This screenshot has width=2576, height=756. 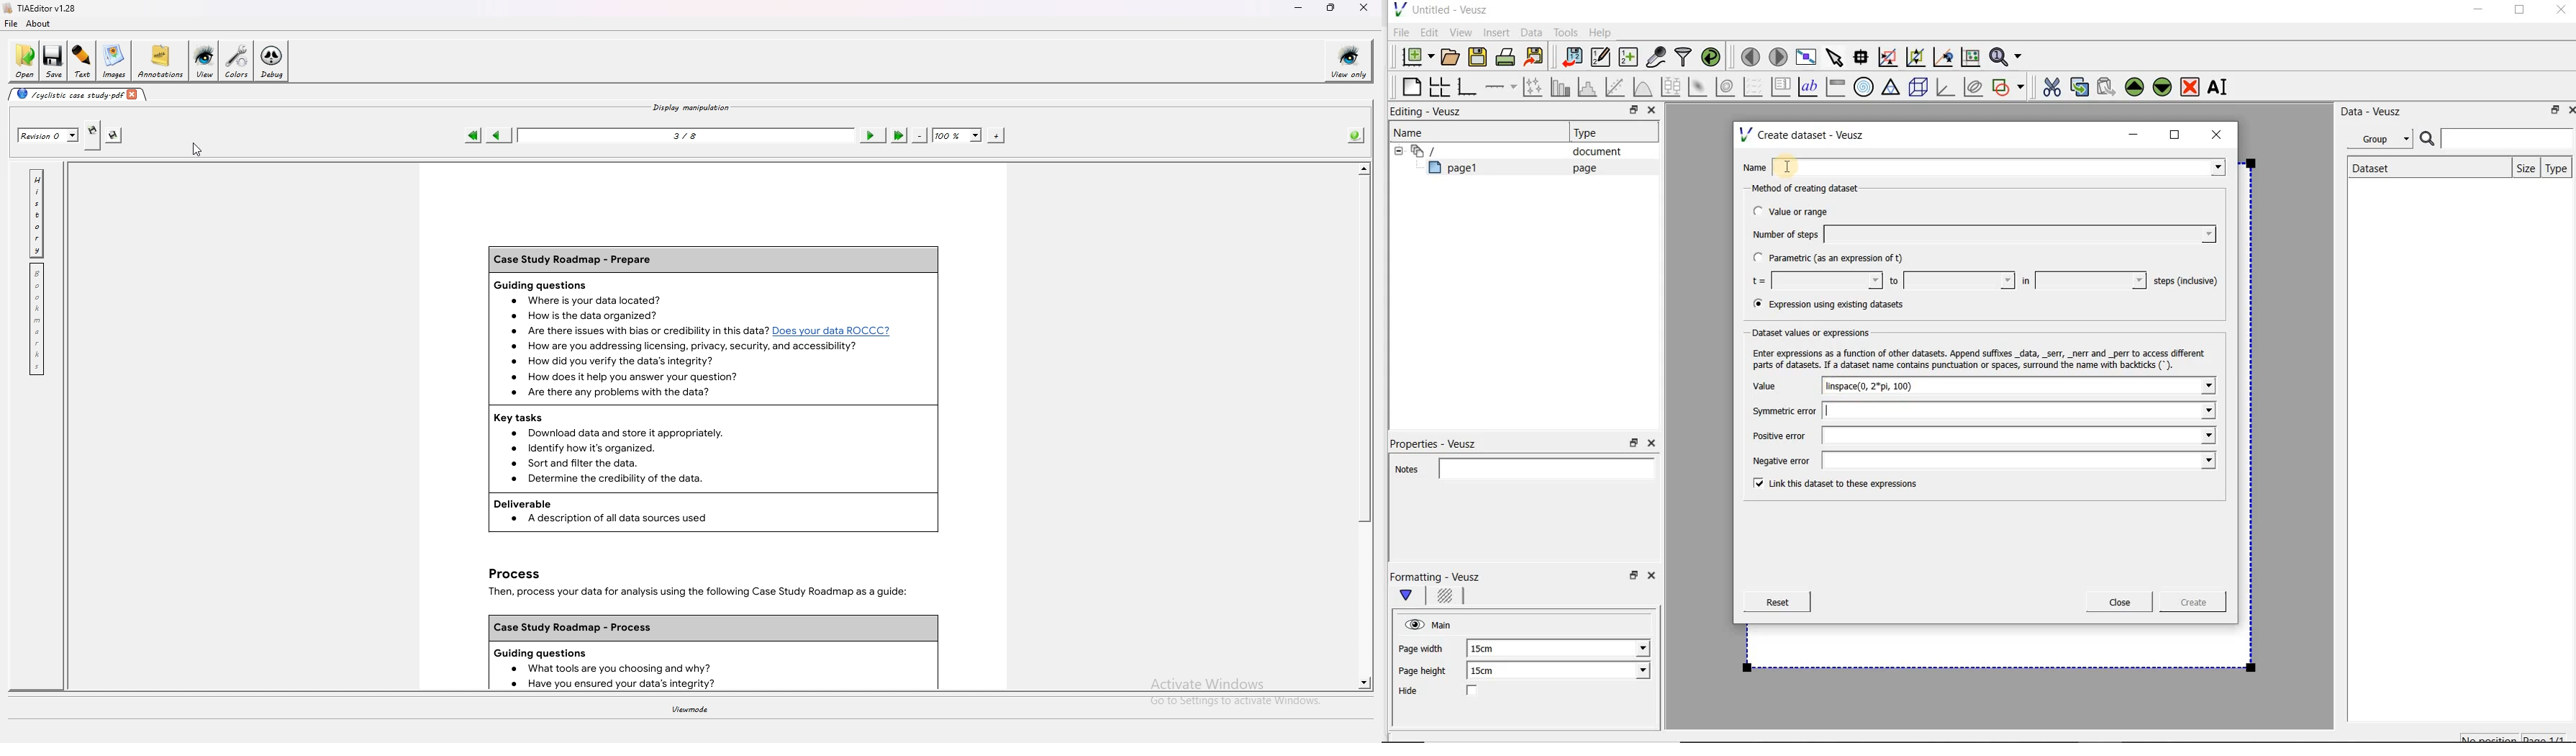 I want to click on page1/1, so click(x=2550, y=737).